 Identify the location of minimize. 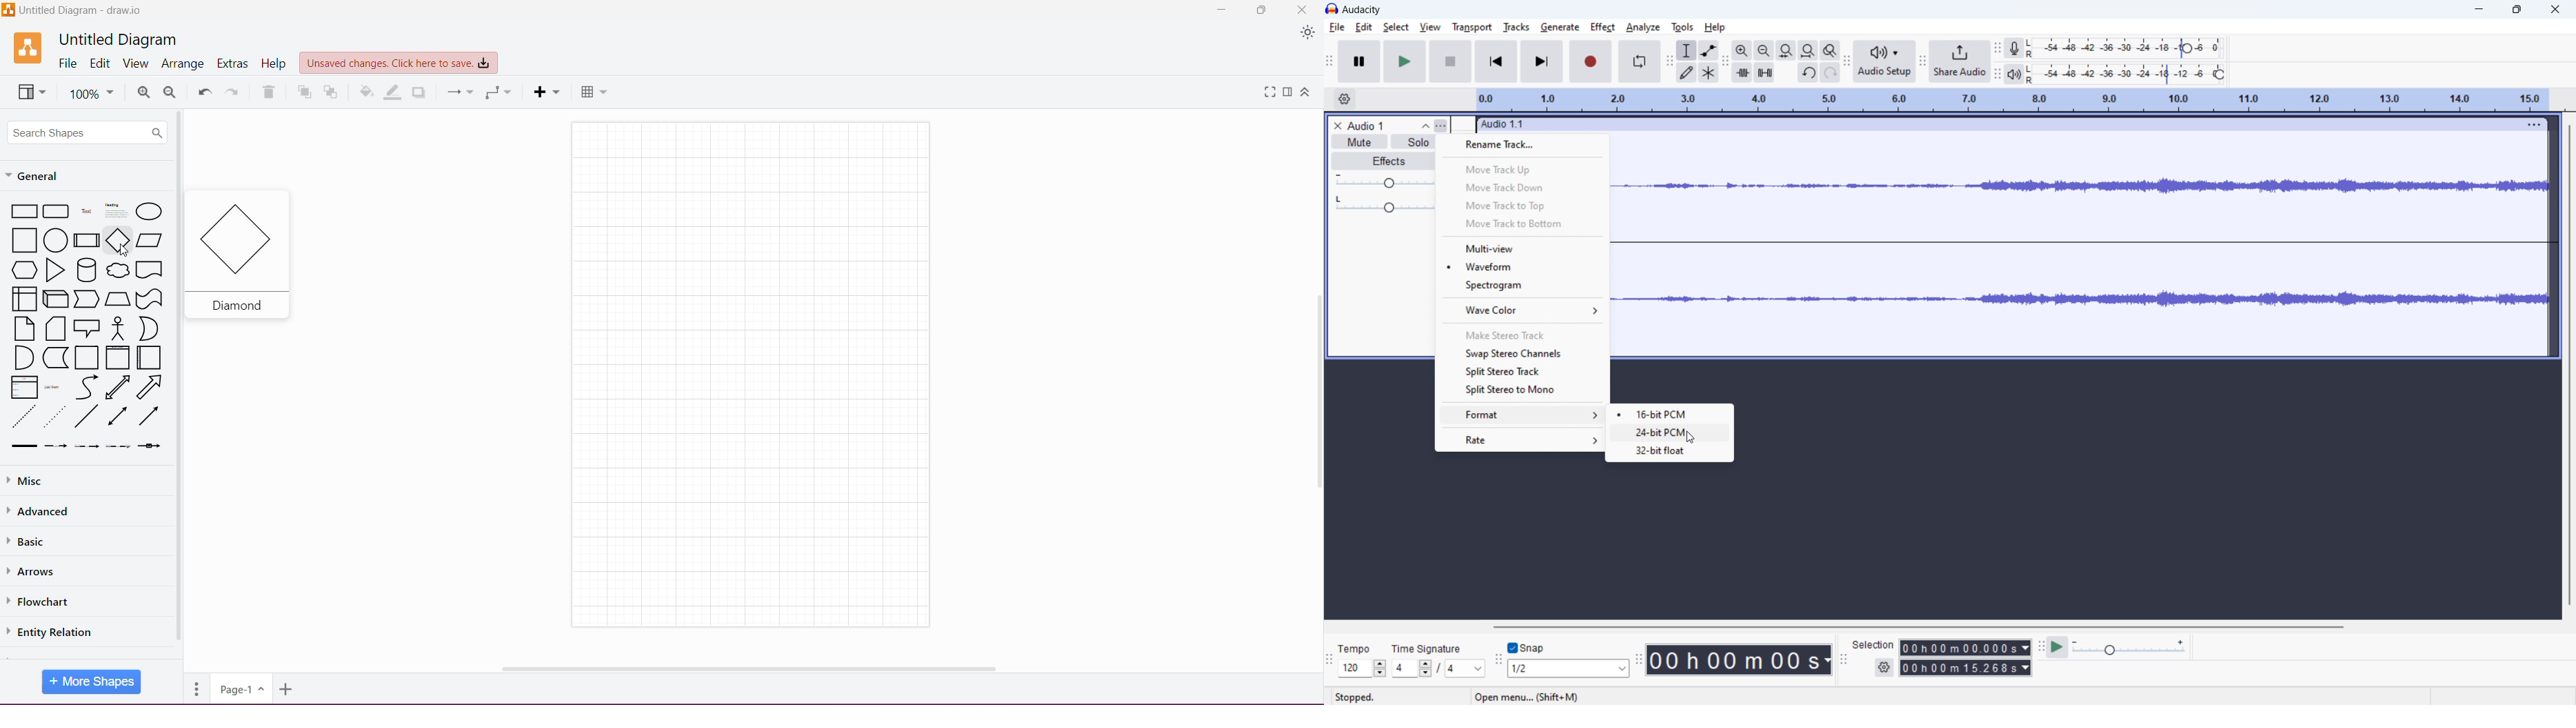
(2479, 9).